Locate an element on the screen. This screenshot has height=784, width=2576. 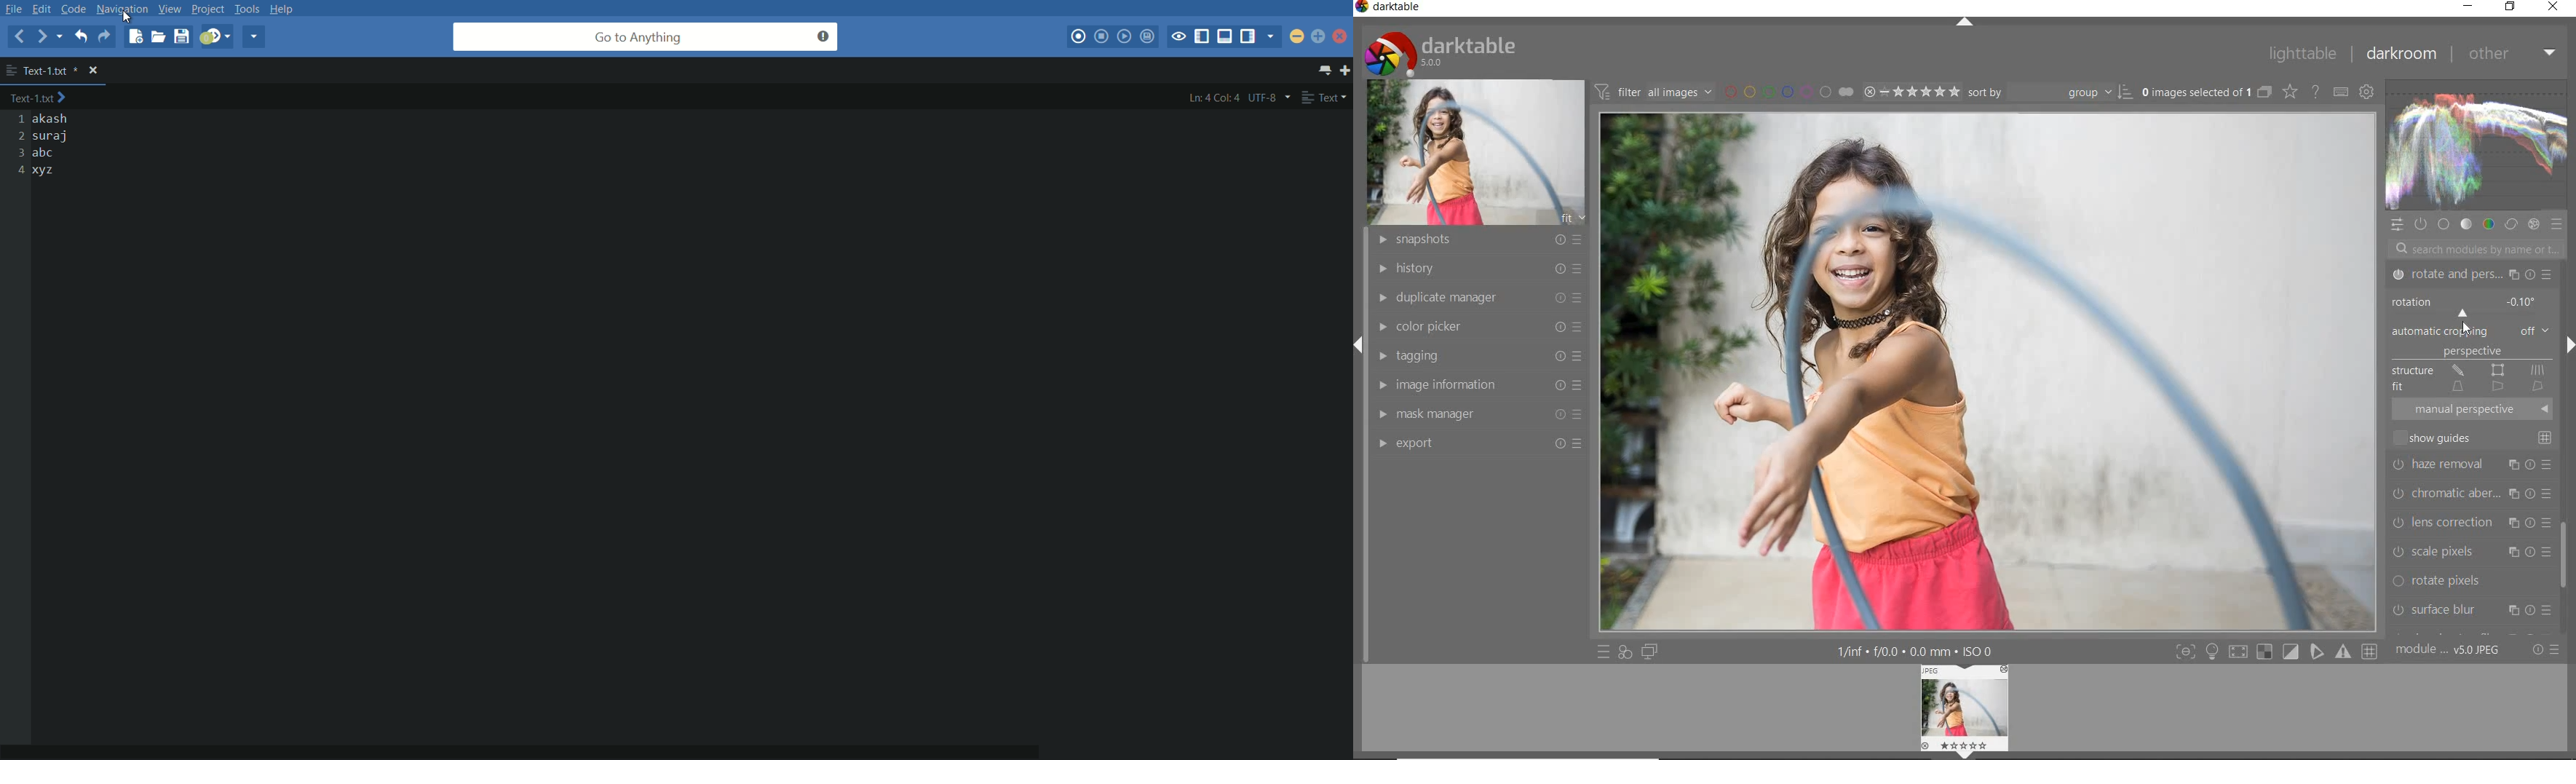
preset  is located at coordinates (2557, 226).